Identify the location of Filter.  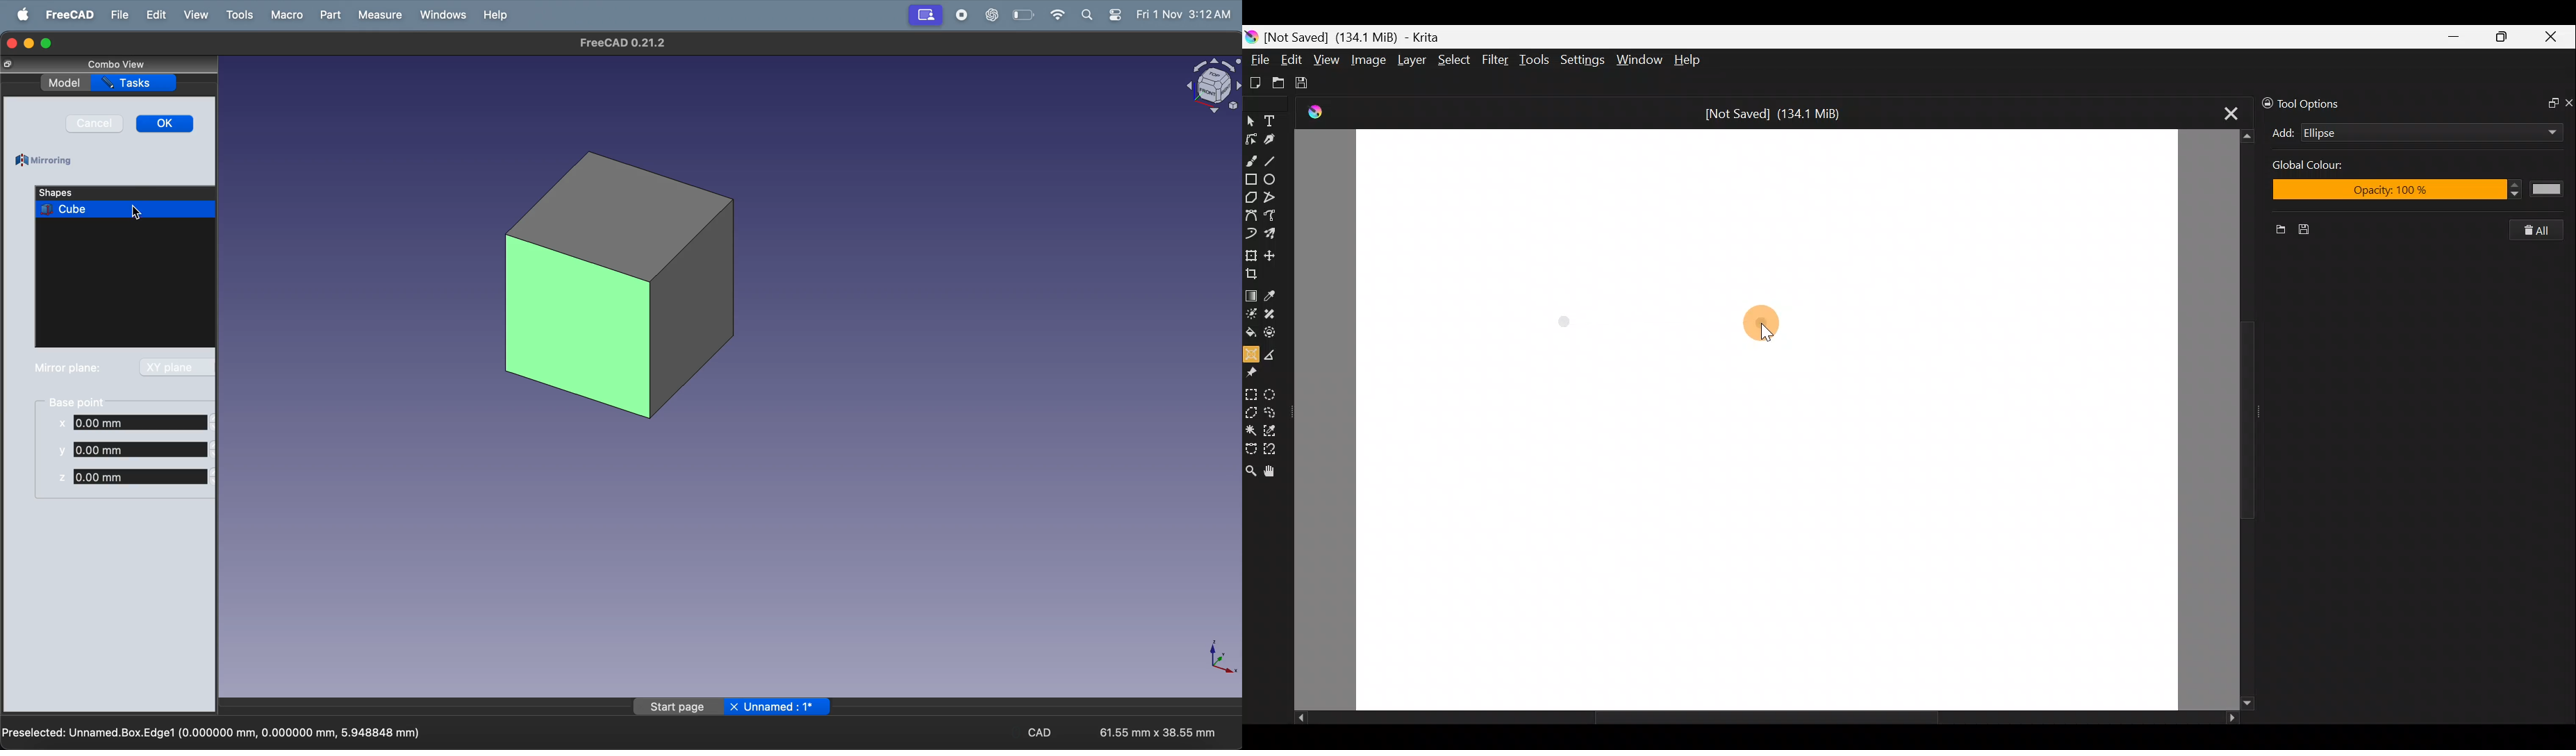
(1496, 61).